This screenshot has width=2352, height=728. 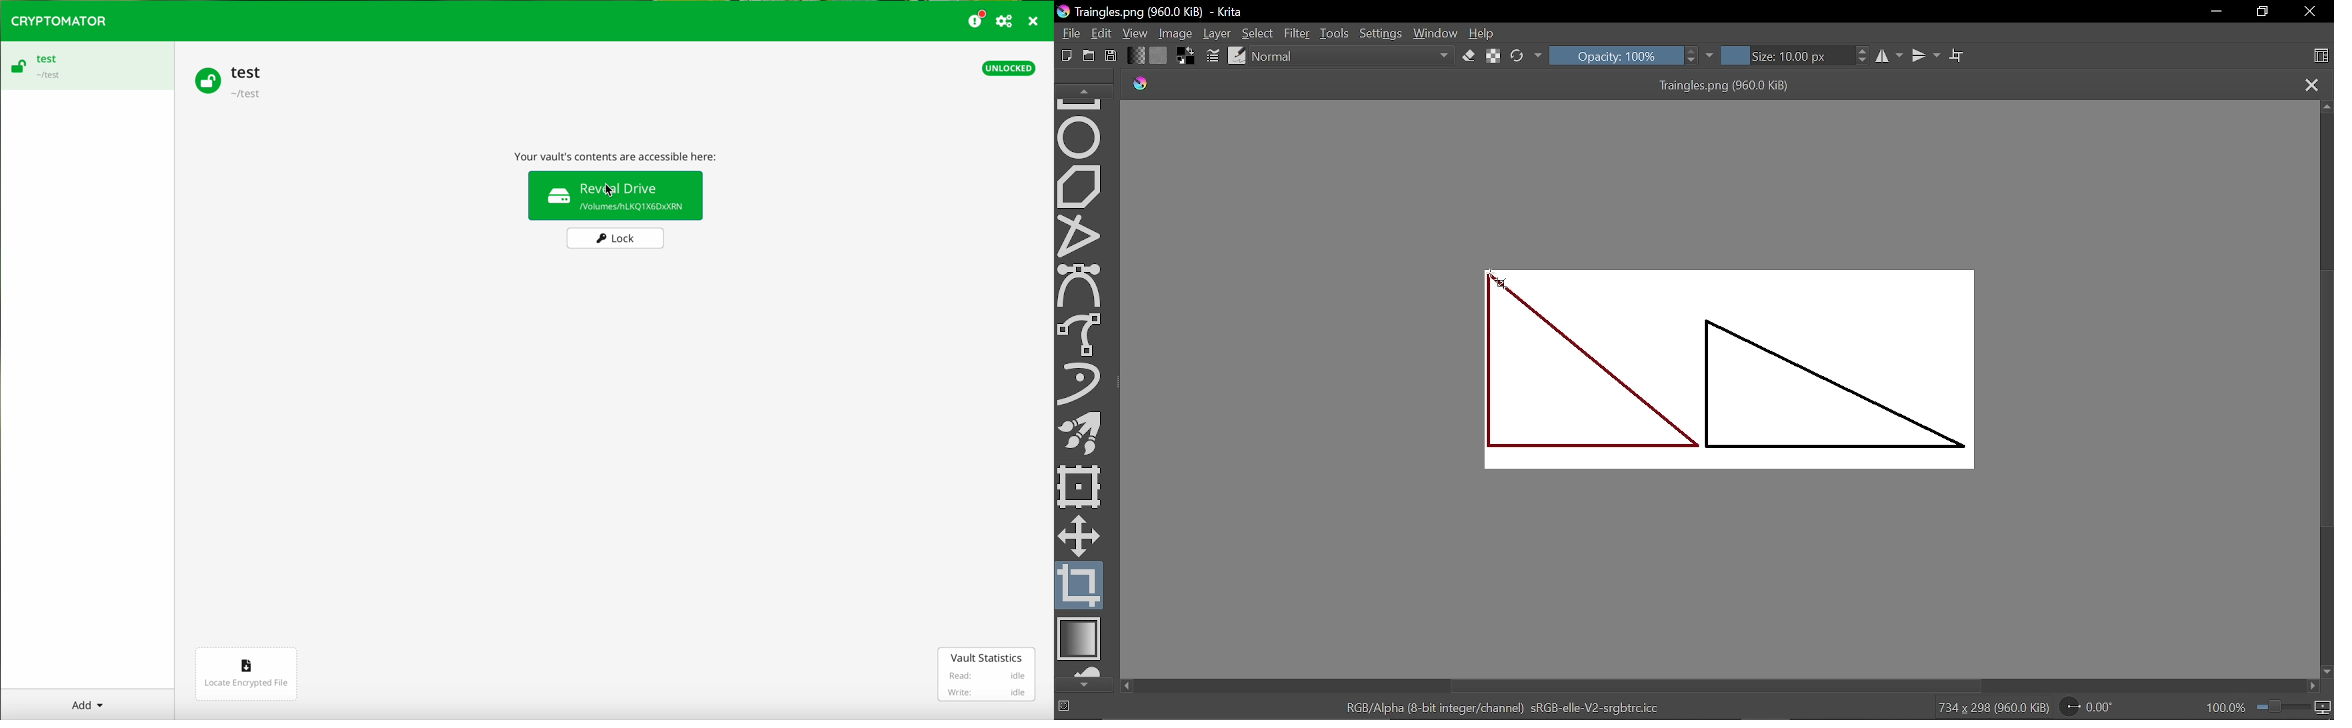 I want to click on Create new document, so click(x=1067, y=56).